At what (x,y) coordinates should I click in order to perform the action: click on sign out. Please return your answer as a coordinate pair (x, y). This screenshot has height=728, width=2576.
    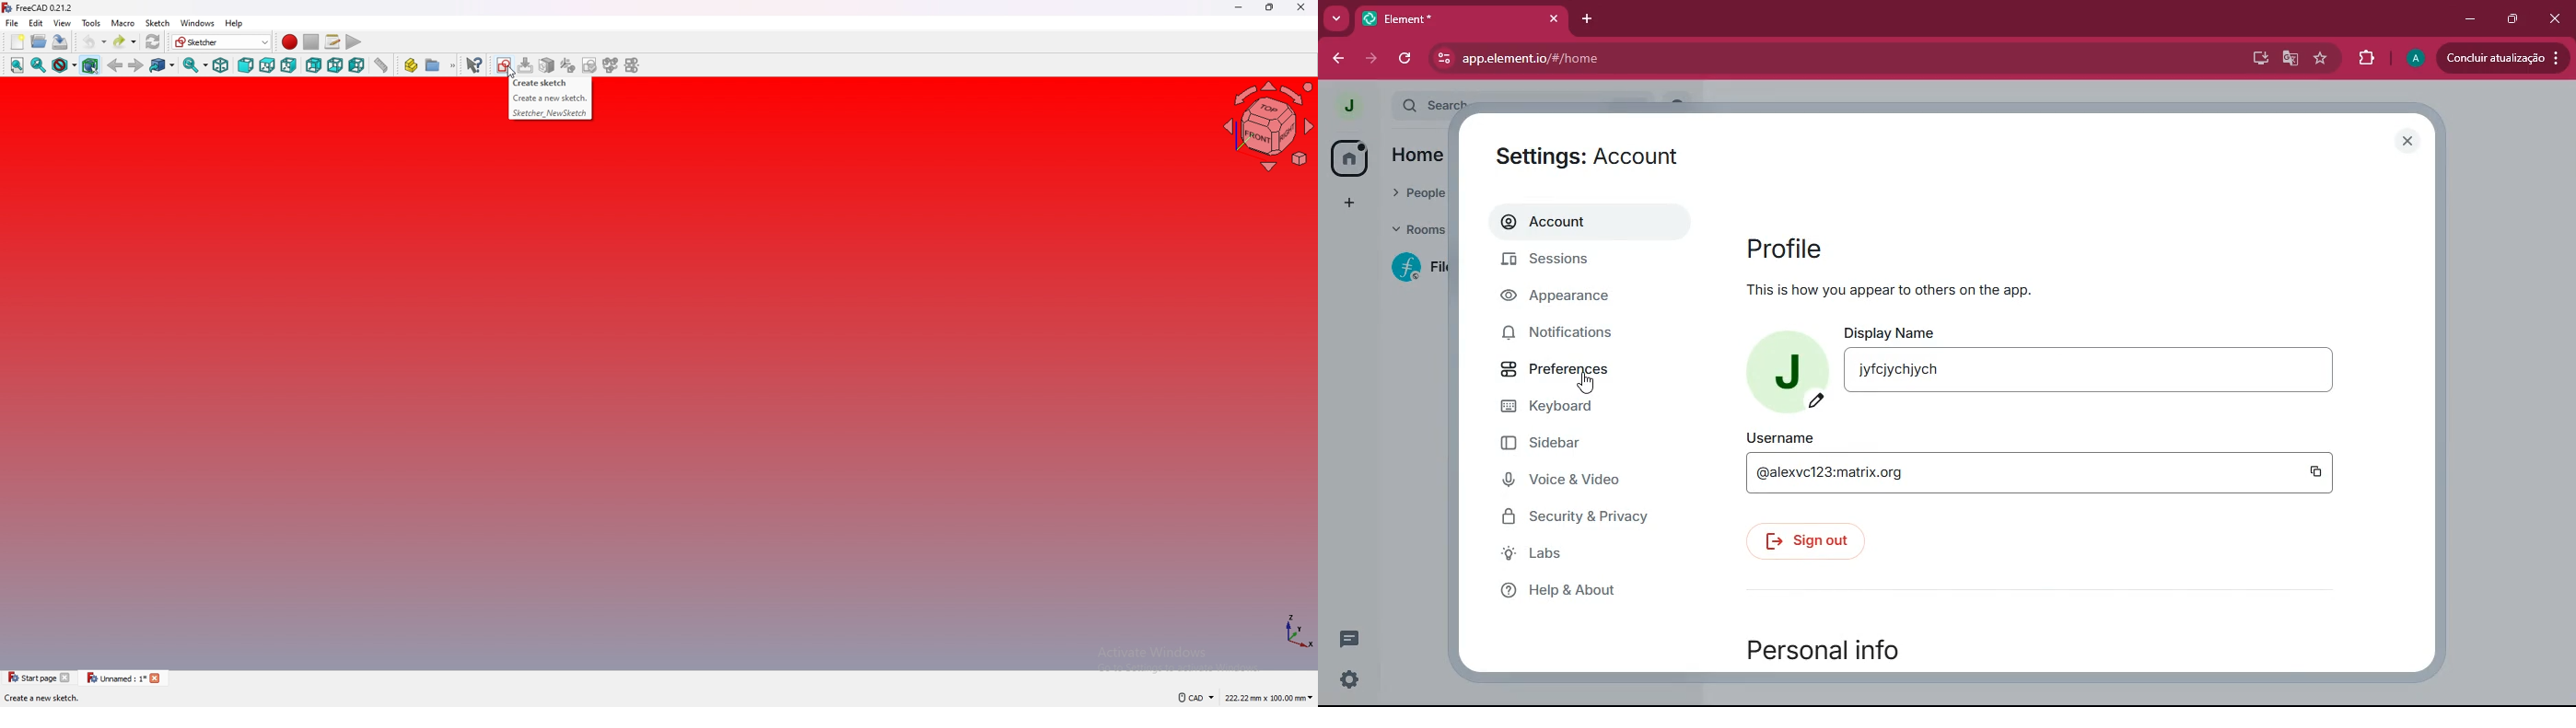
    Looking at the image, I should click on (1809, 540).